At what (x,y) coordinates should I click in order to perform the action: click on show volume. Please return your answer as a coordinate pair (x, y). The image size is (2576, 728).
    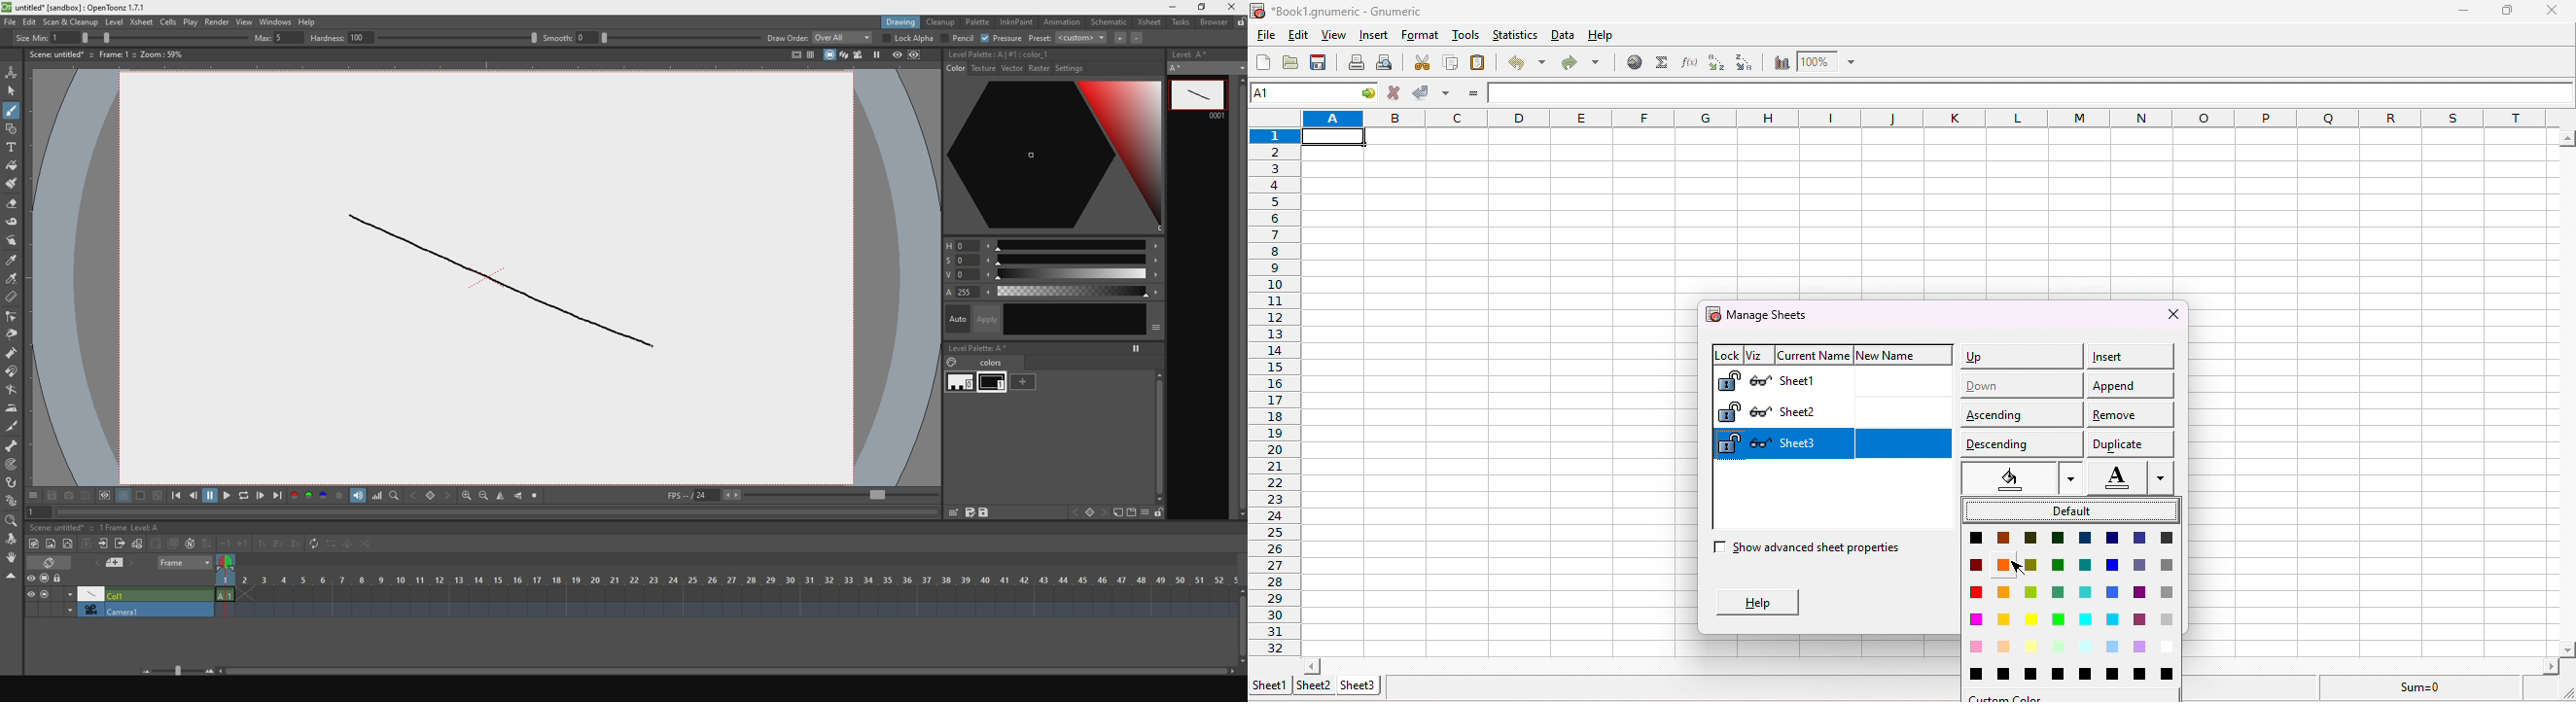
    Looking at the image, I should click on (358, 497).